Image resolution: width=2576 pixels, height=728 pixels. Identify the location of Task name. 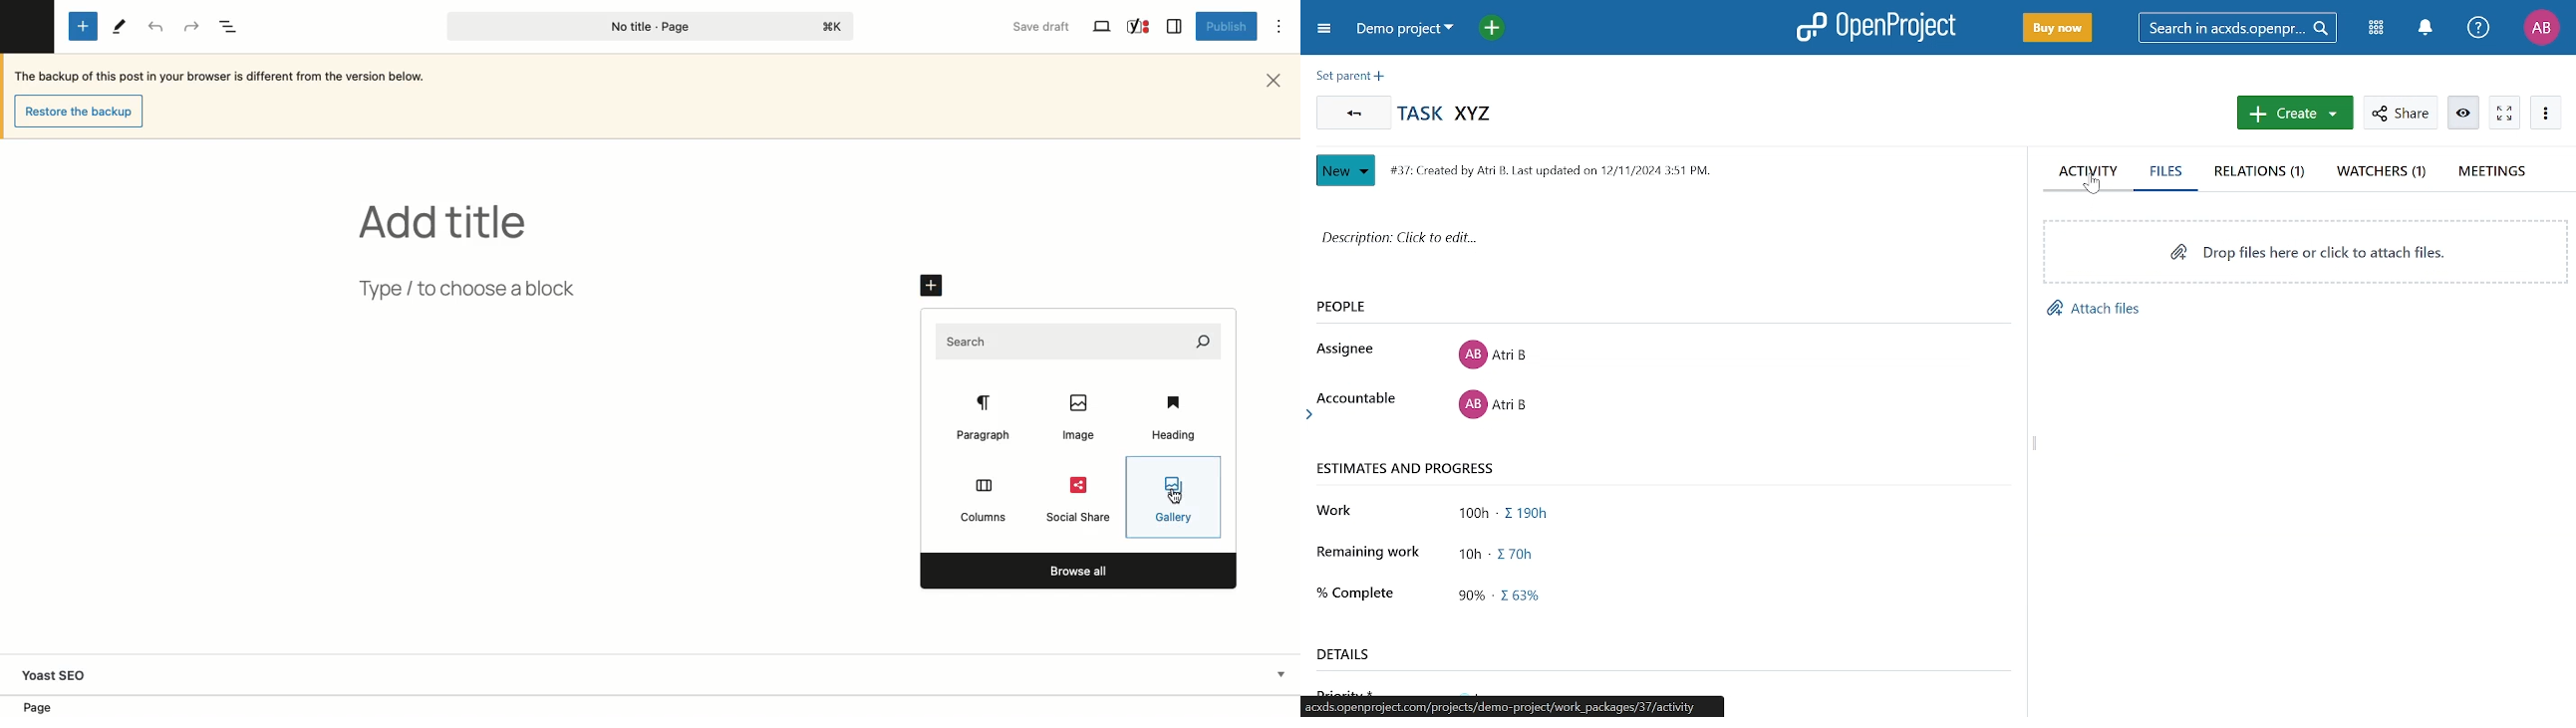
(1466, 116).